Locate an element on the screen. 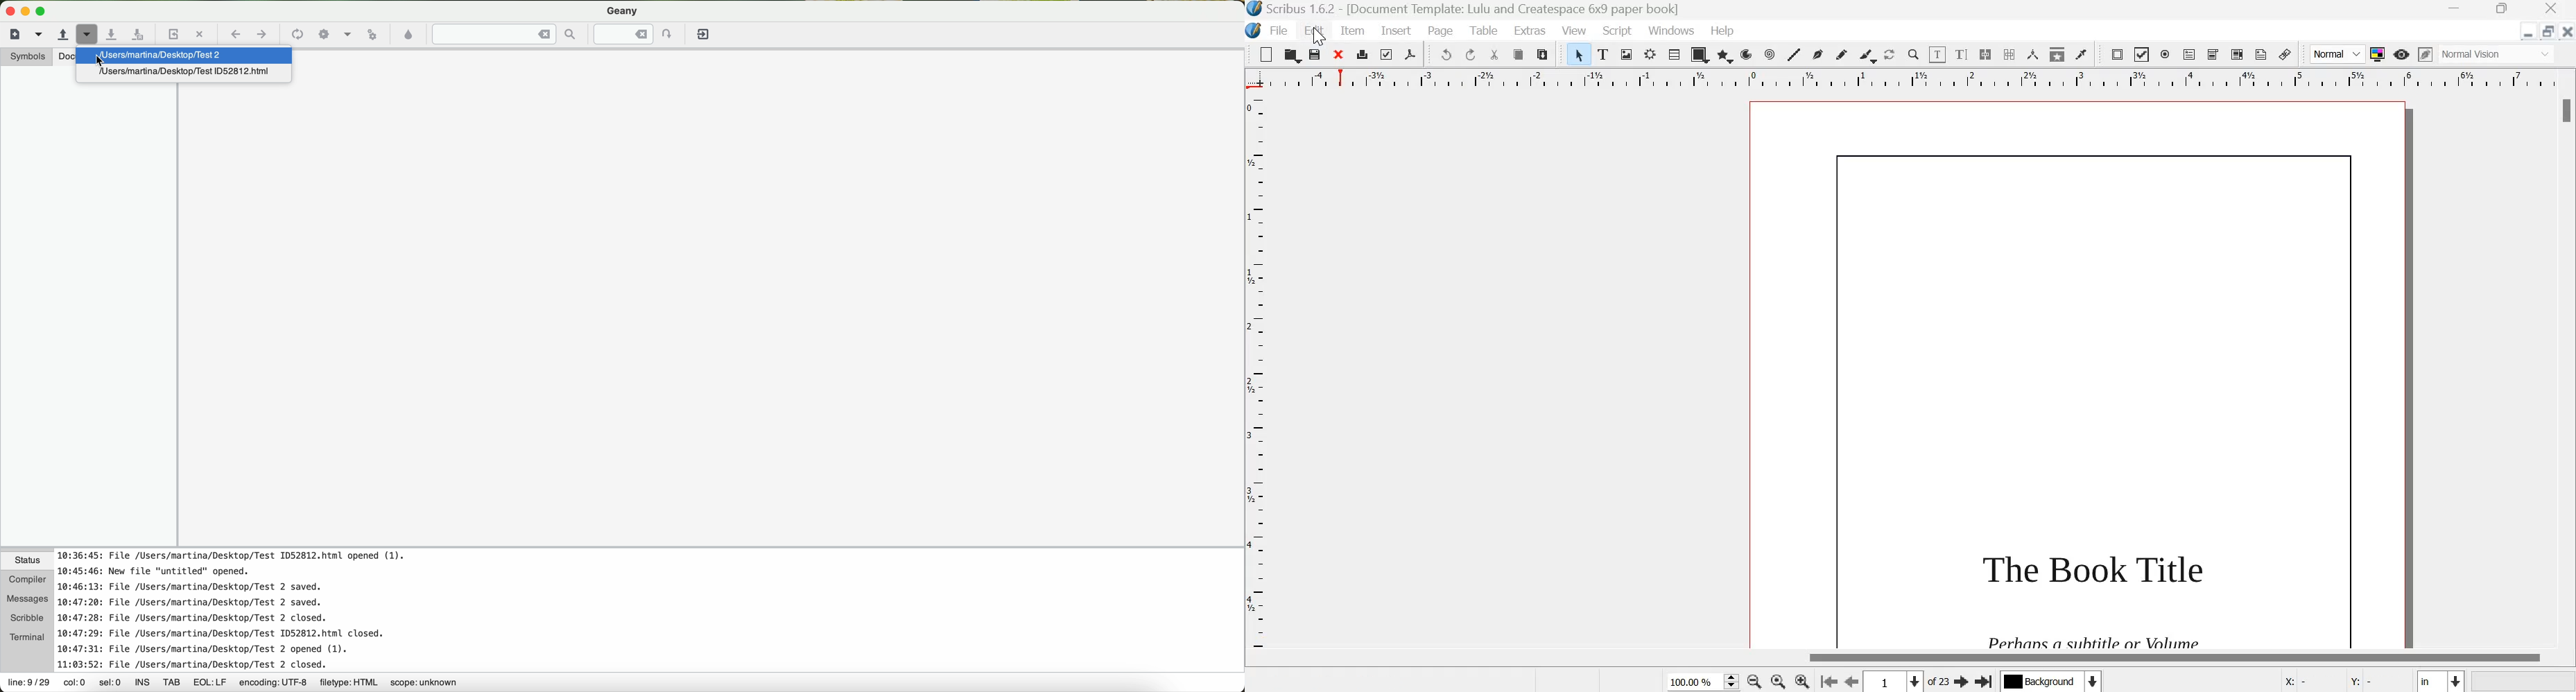  View is located at coordinates (1573, 30).